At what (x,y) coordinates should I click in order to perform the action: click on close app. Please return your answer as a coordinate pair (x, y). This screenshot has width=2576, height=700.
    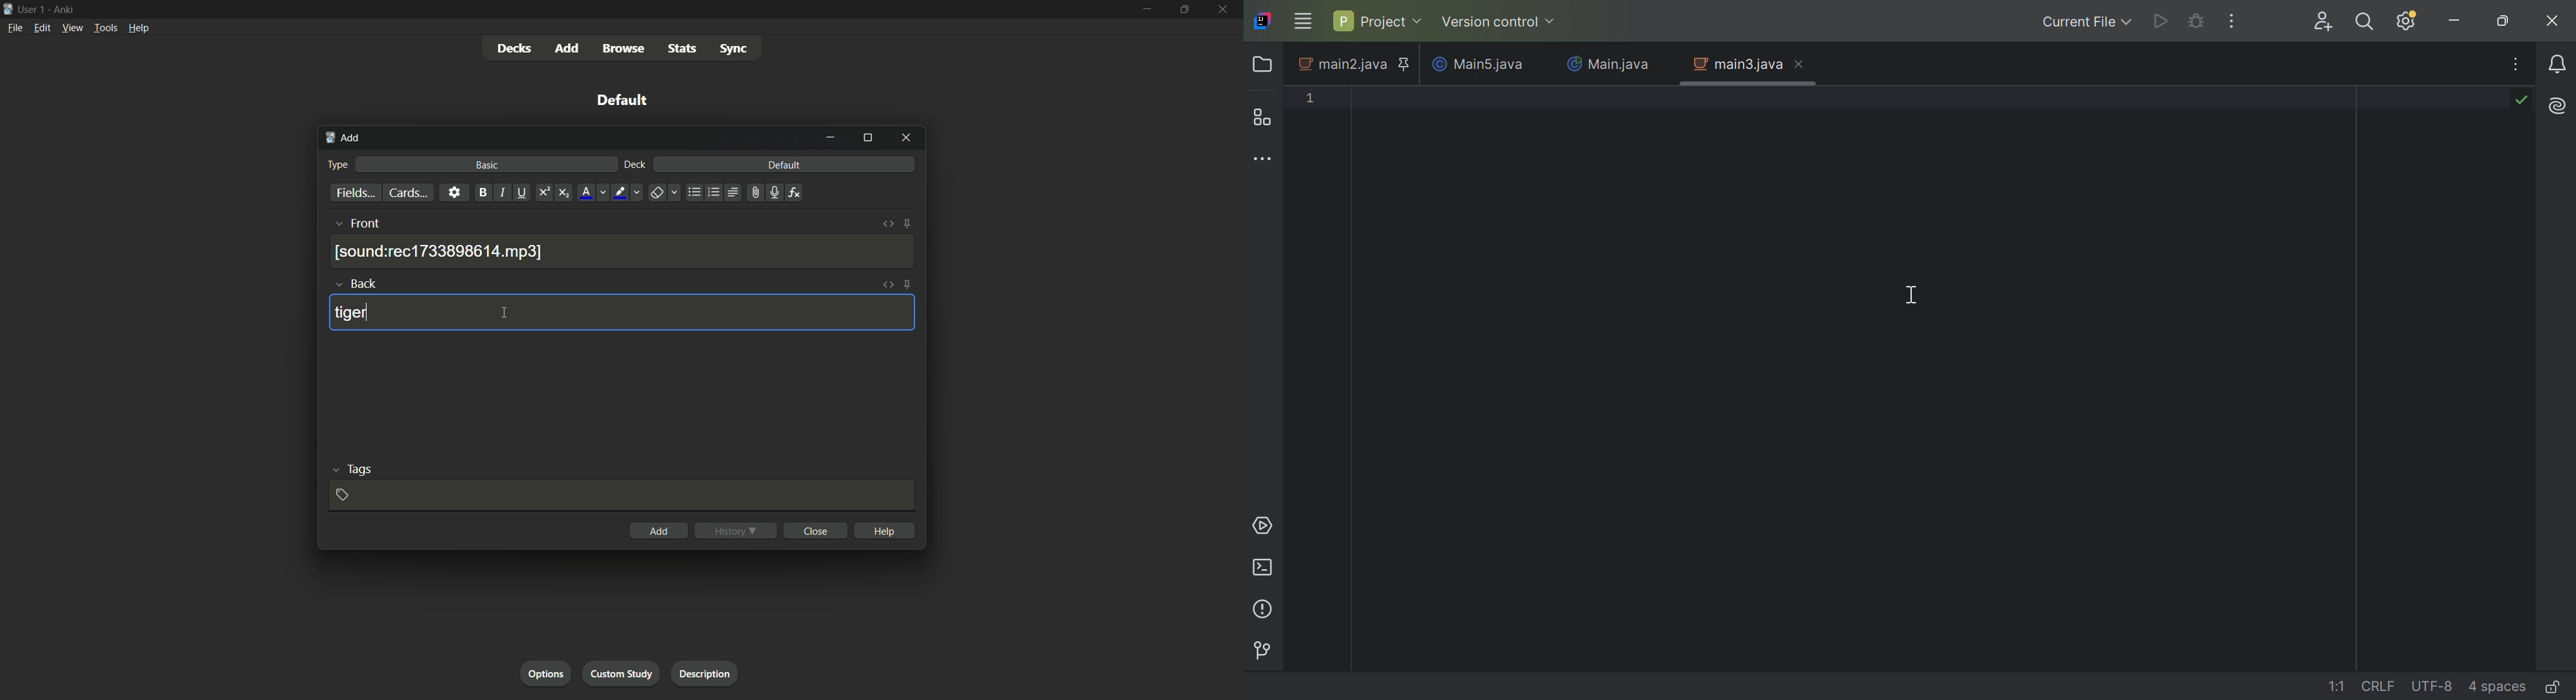
    Looking at the image, I should click on (1224, 10).